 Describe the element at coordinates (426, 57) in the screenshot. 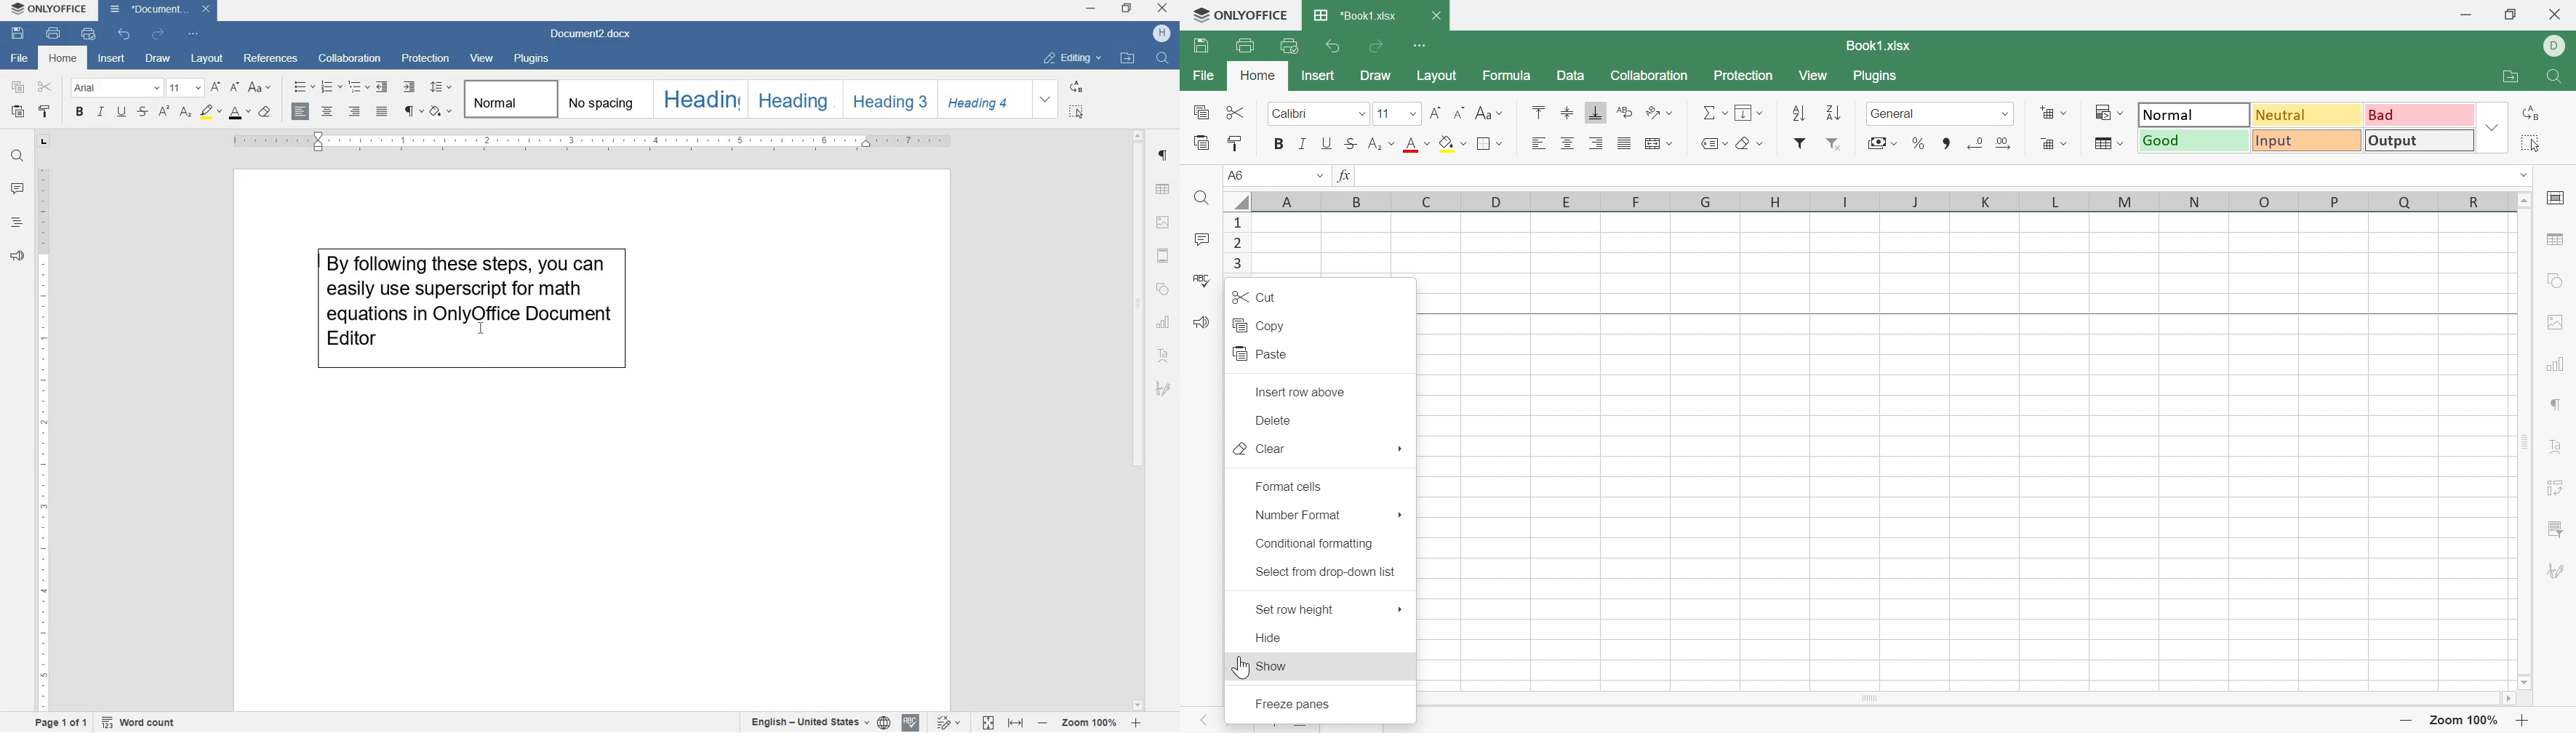

I see `protection` at that location.